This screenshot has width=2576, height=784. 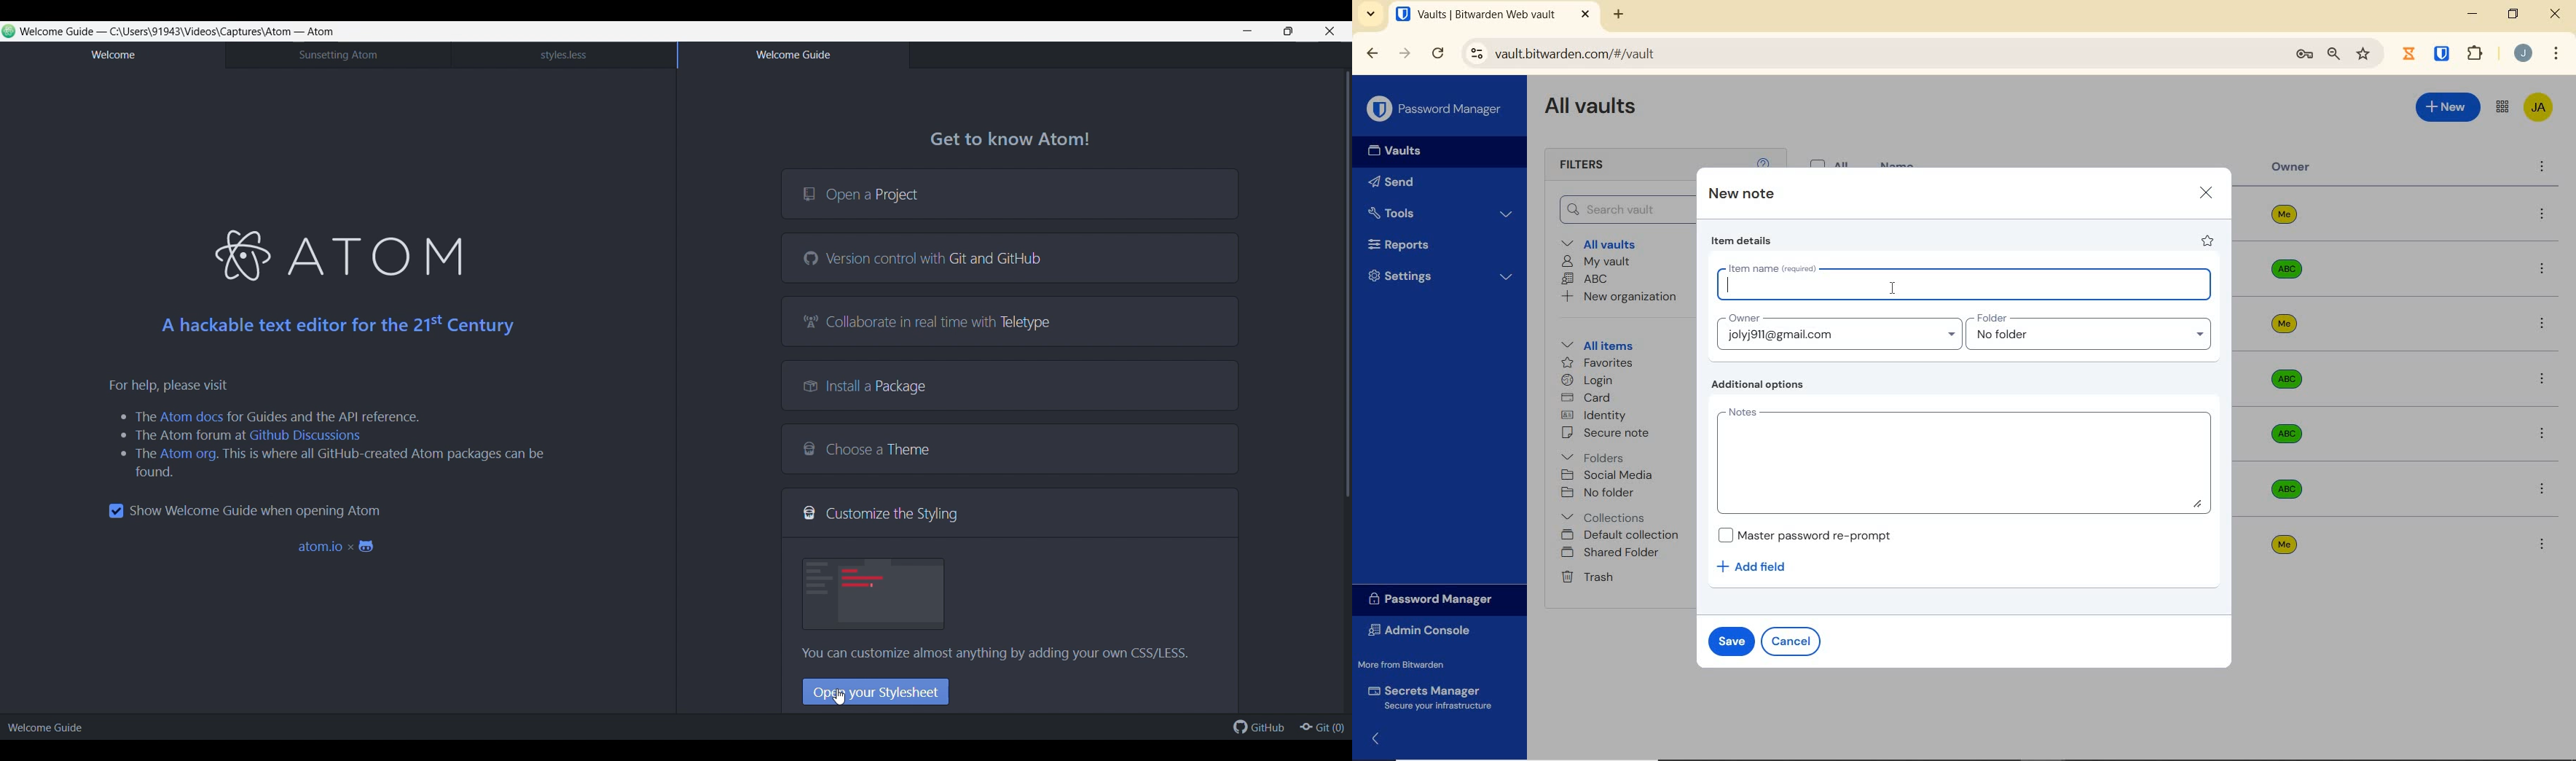 I want to click on All, so click(x=1832, y=161).